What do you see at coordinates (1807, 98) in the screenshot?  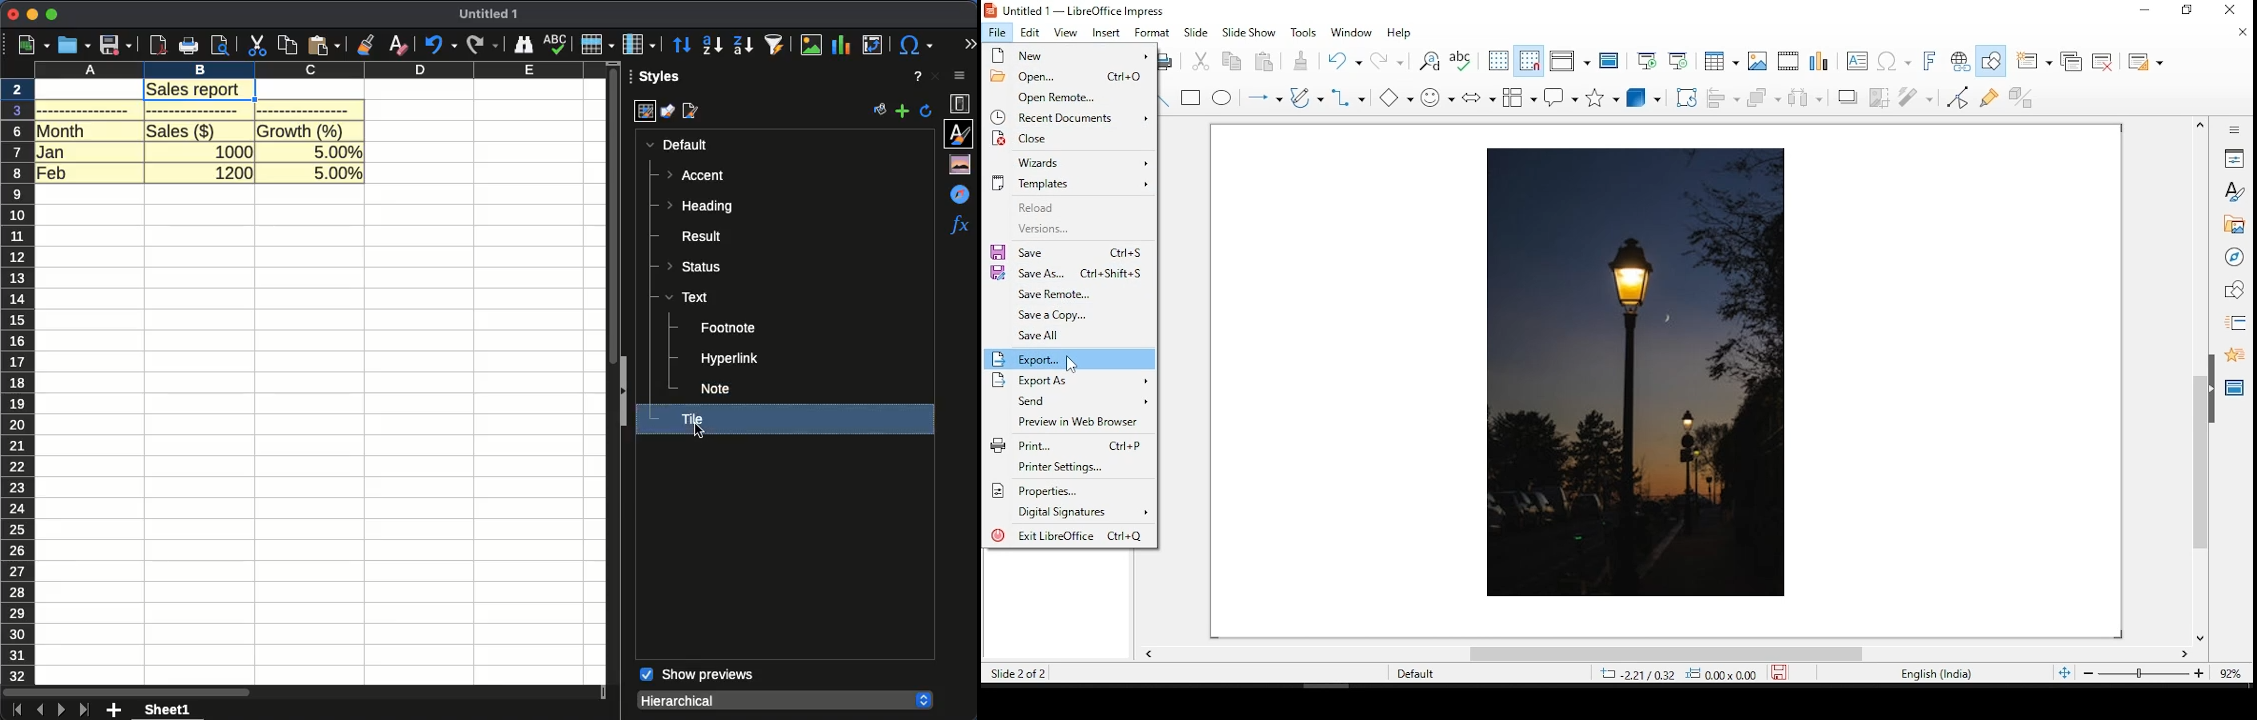 I see `distribute` at bounding box center [1807, 98].